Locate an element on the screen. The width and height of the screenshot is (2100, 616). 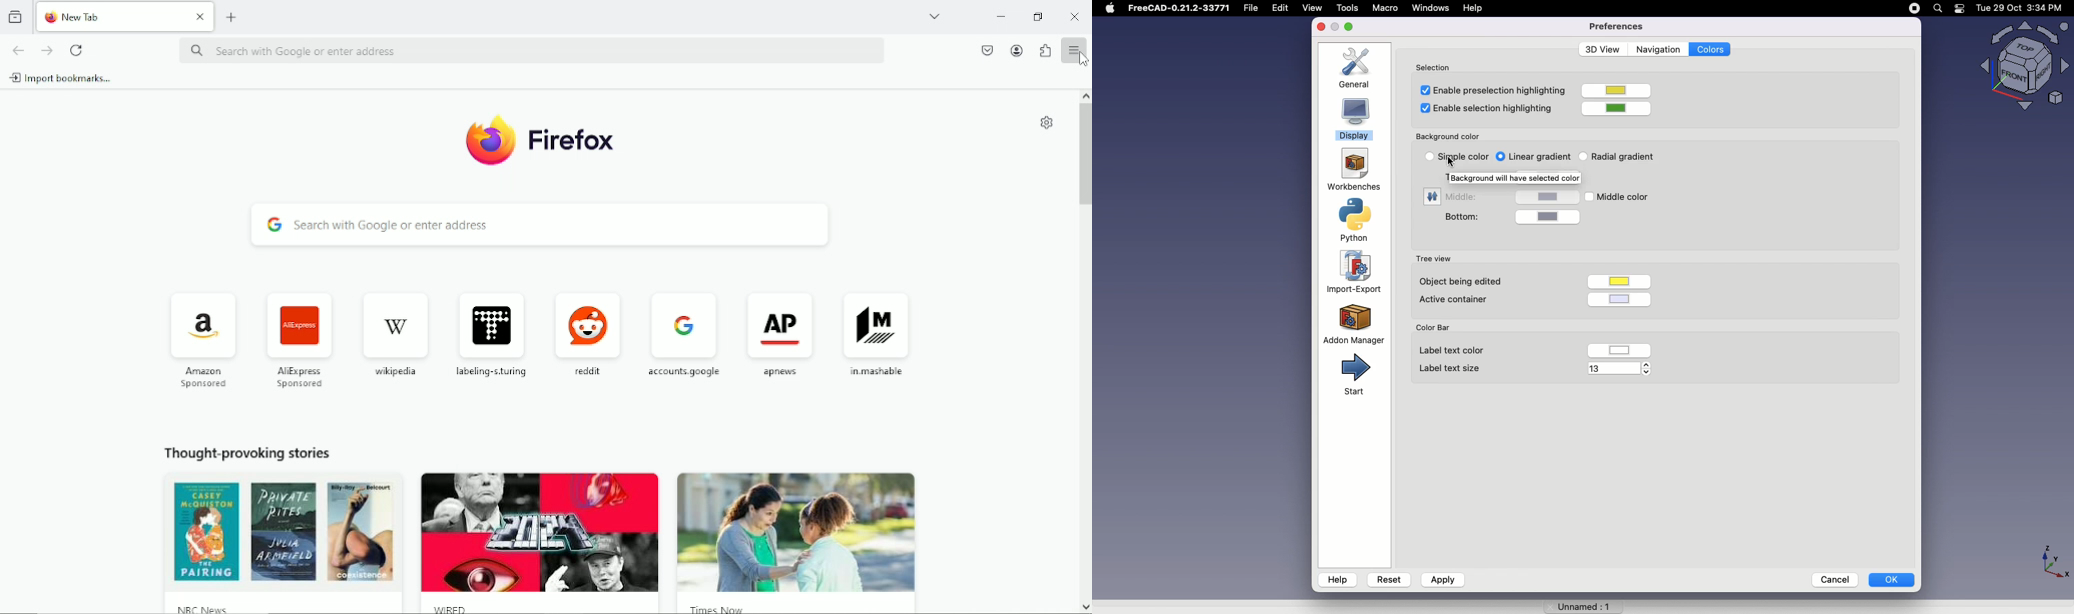
Background will have selected color is located at coordinates (1521, 177).